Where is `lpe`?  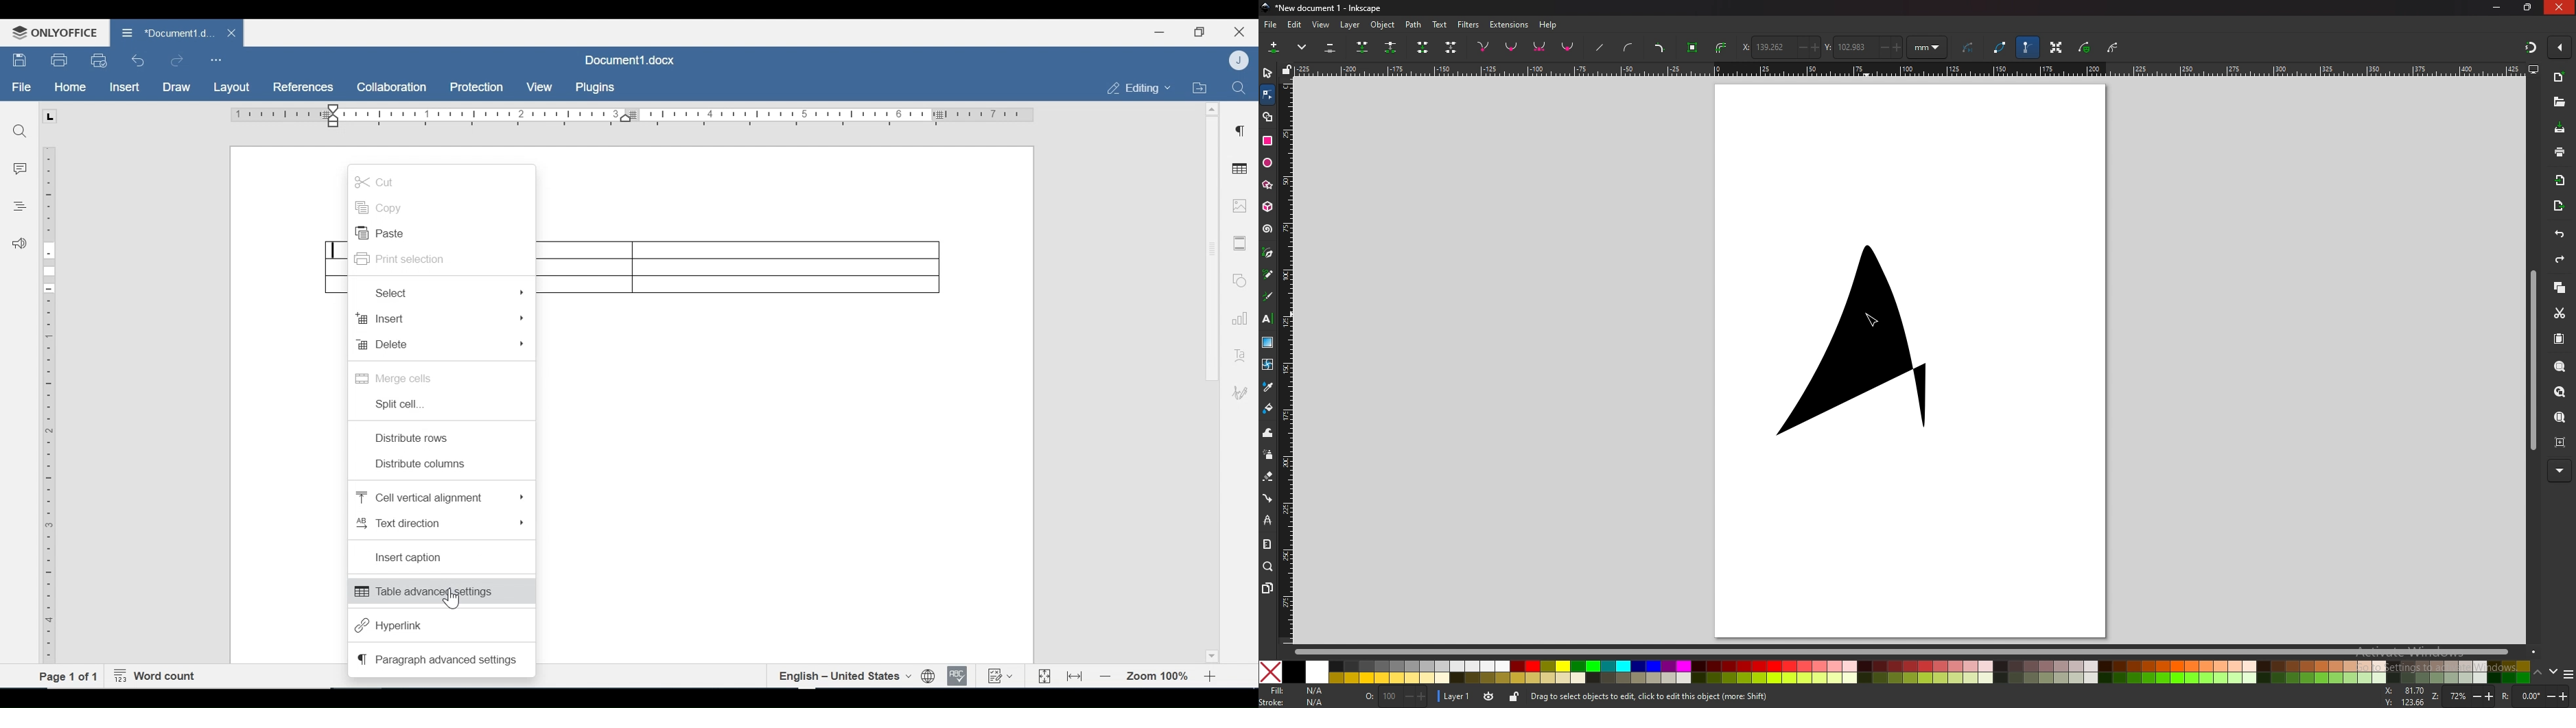 lpe is located at coordinates (1267, 519).